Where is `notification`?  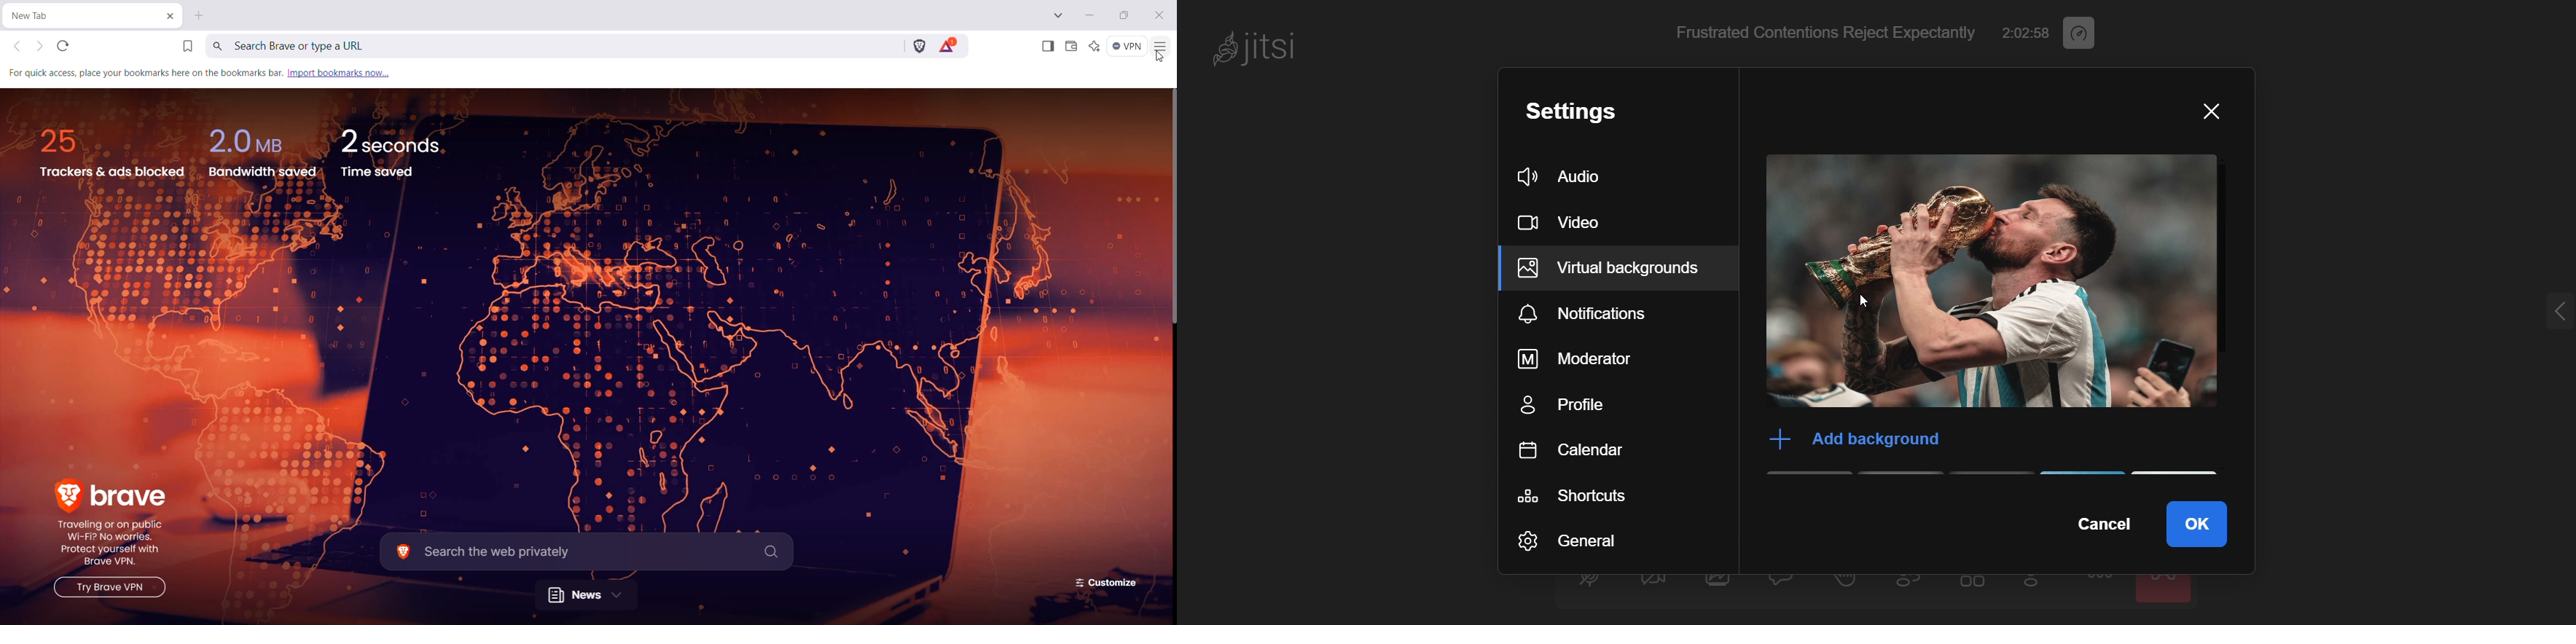
notification is located at coordinates (1617, 312).